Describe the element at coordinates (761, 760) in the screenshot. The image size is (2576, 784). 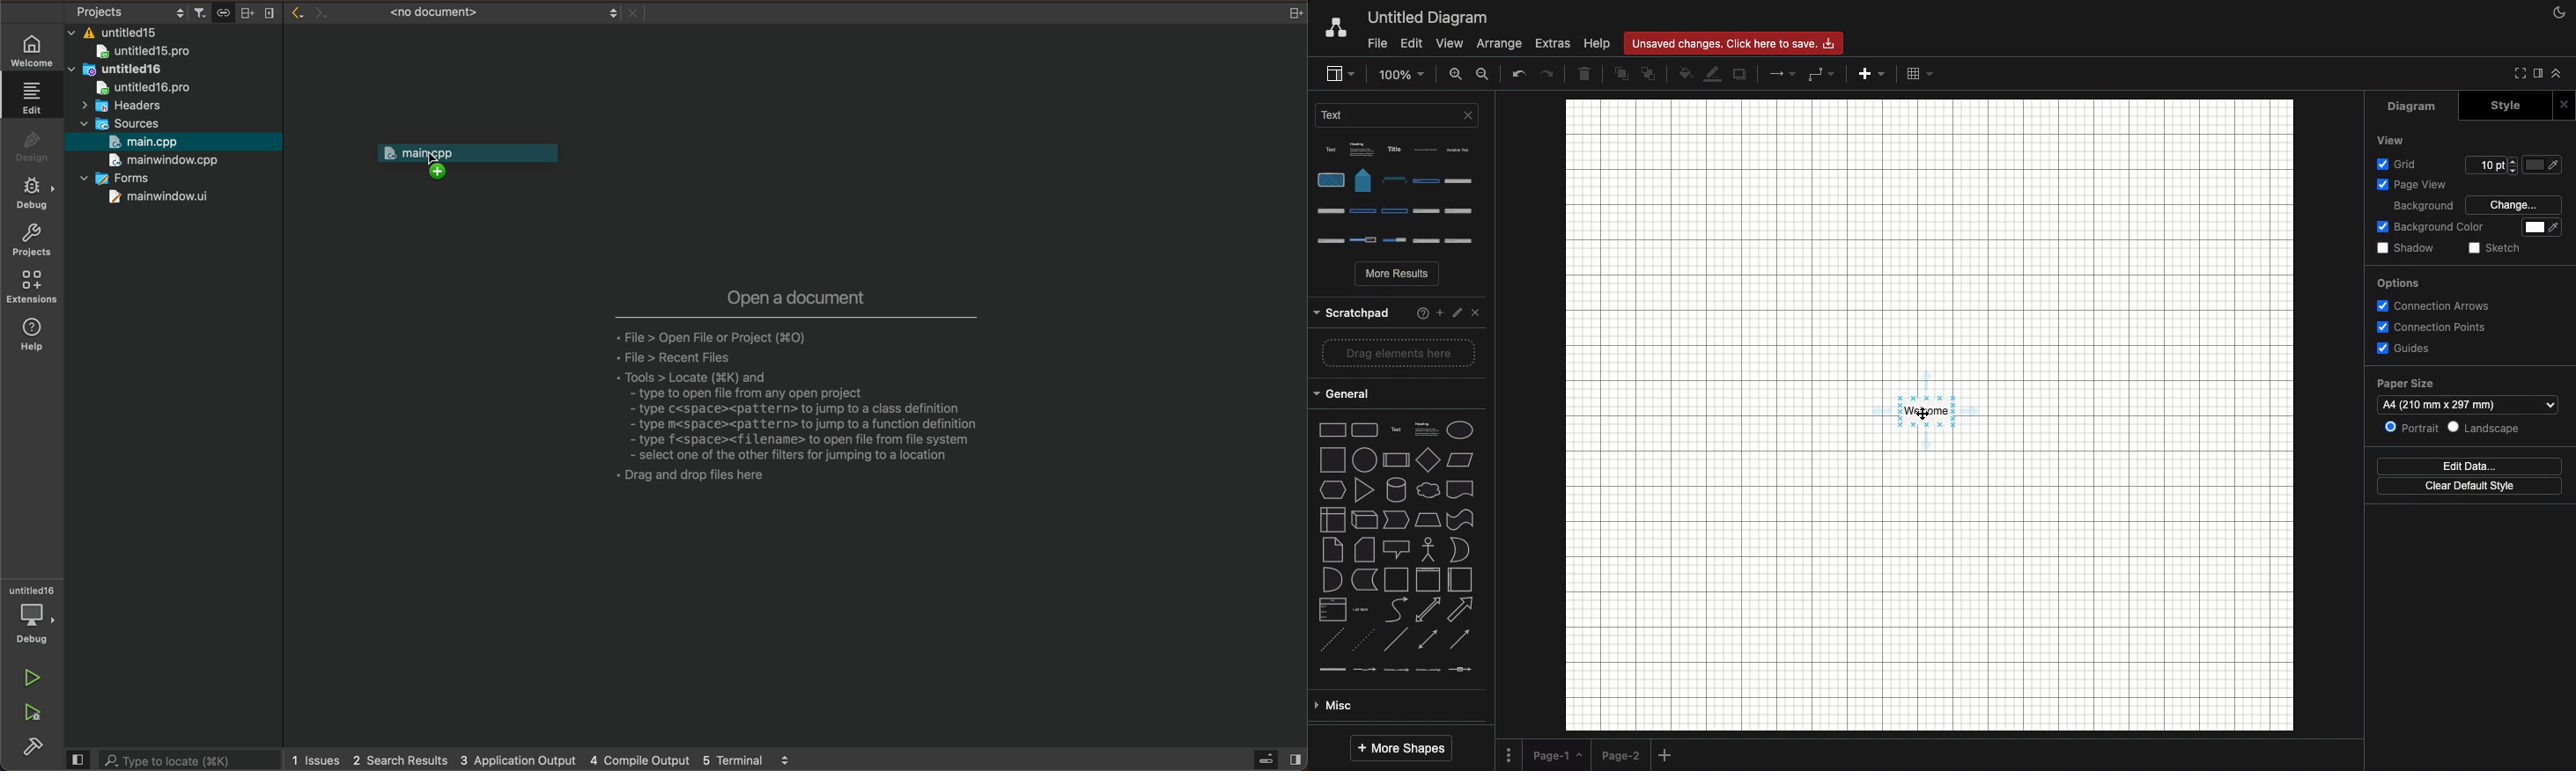
I see `5 terminal` at that location.